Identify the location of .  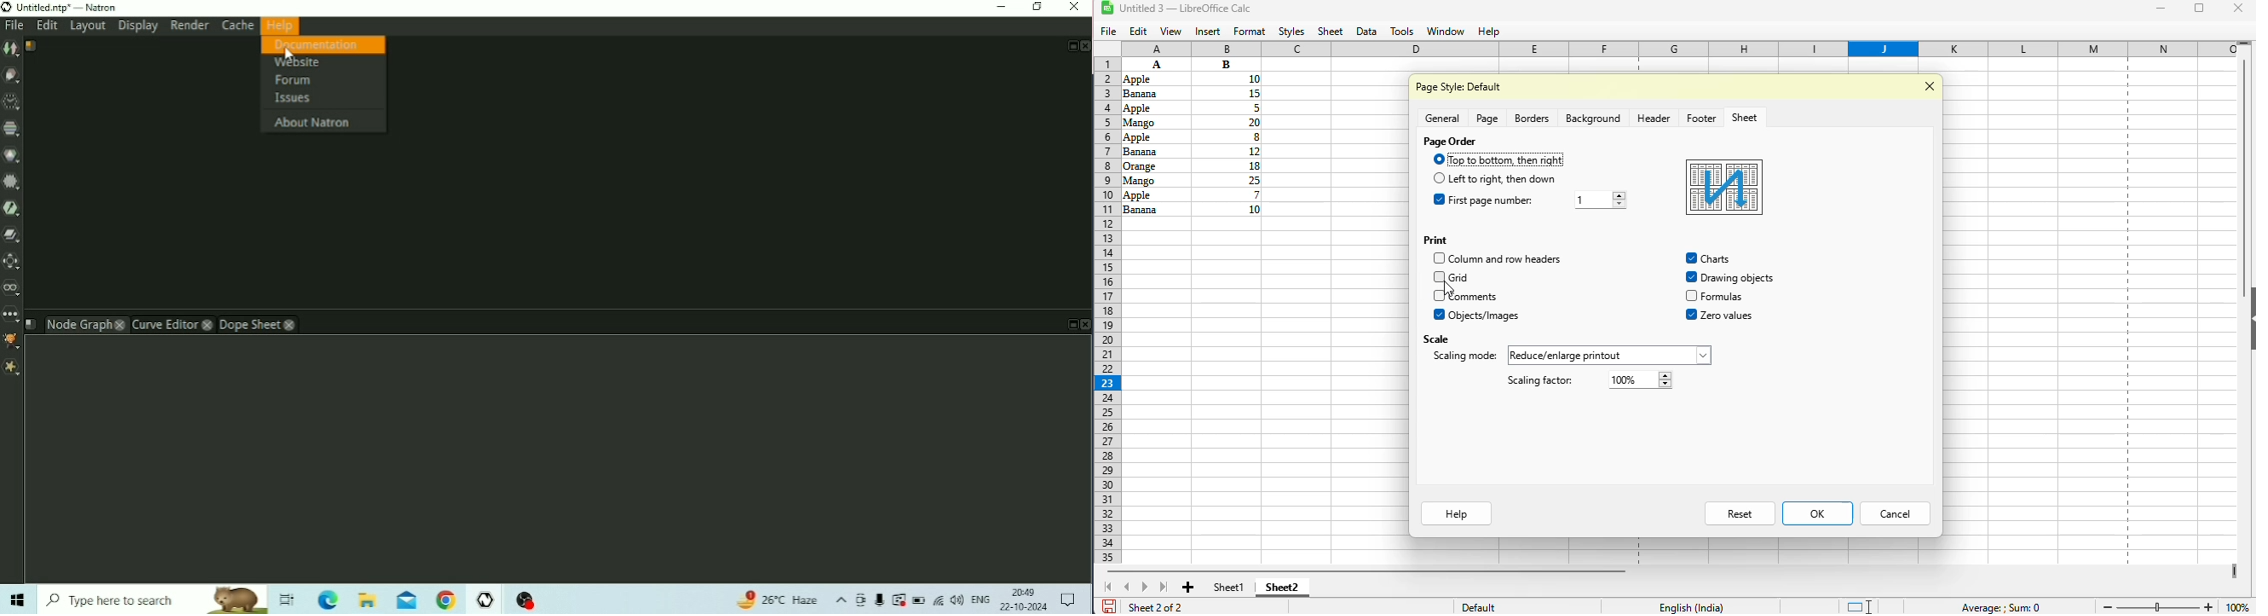
(1439, 178).